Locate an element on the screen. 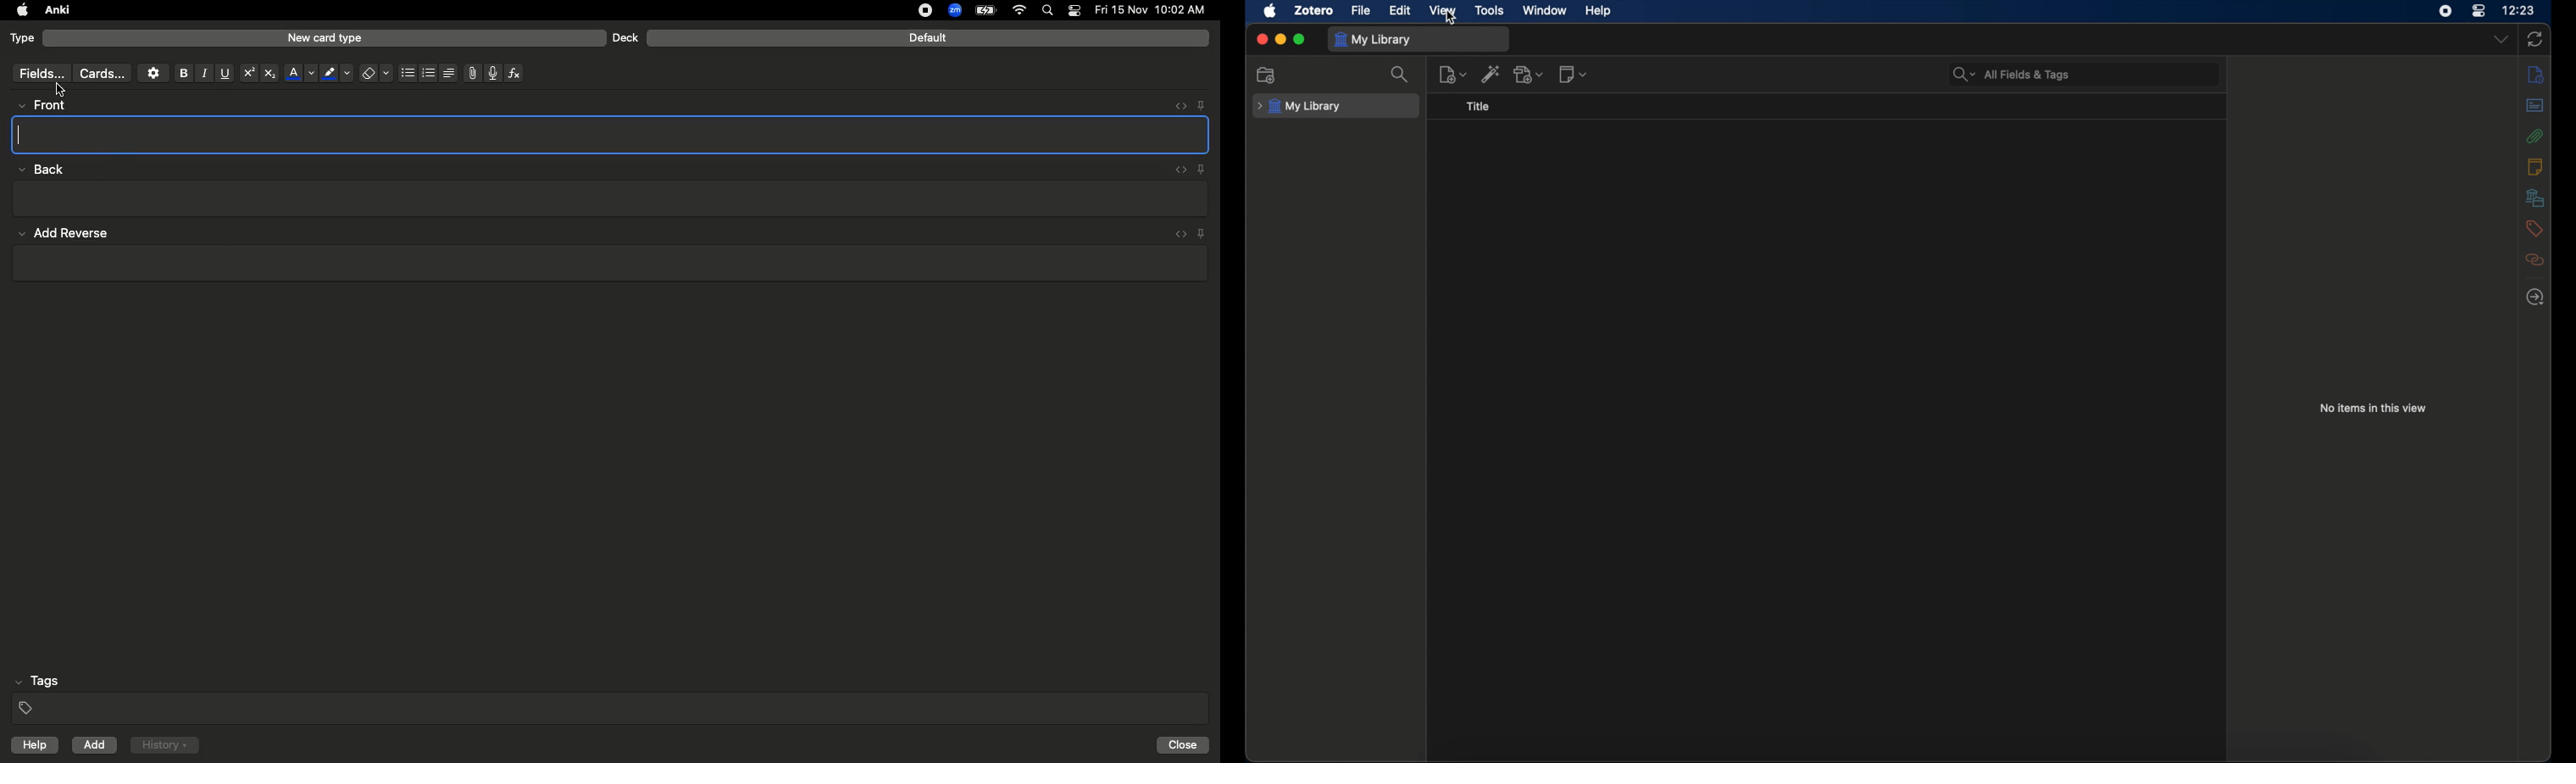  Alignment is located at coordinates (447, 71).